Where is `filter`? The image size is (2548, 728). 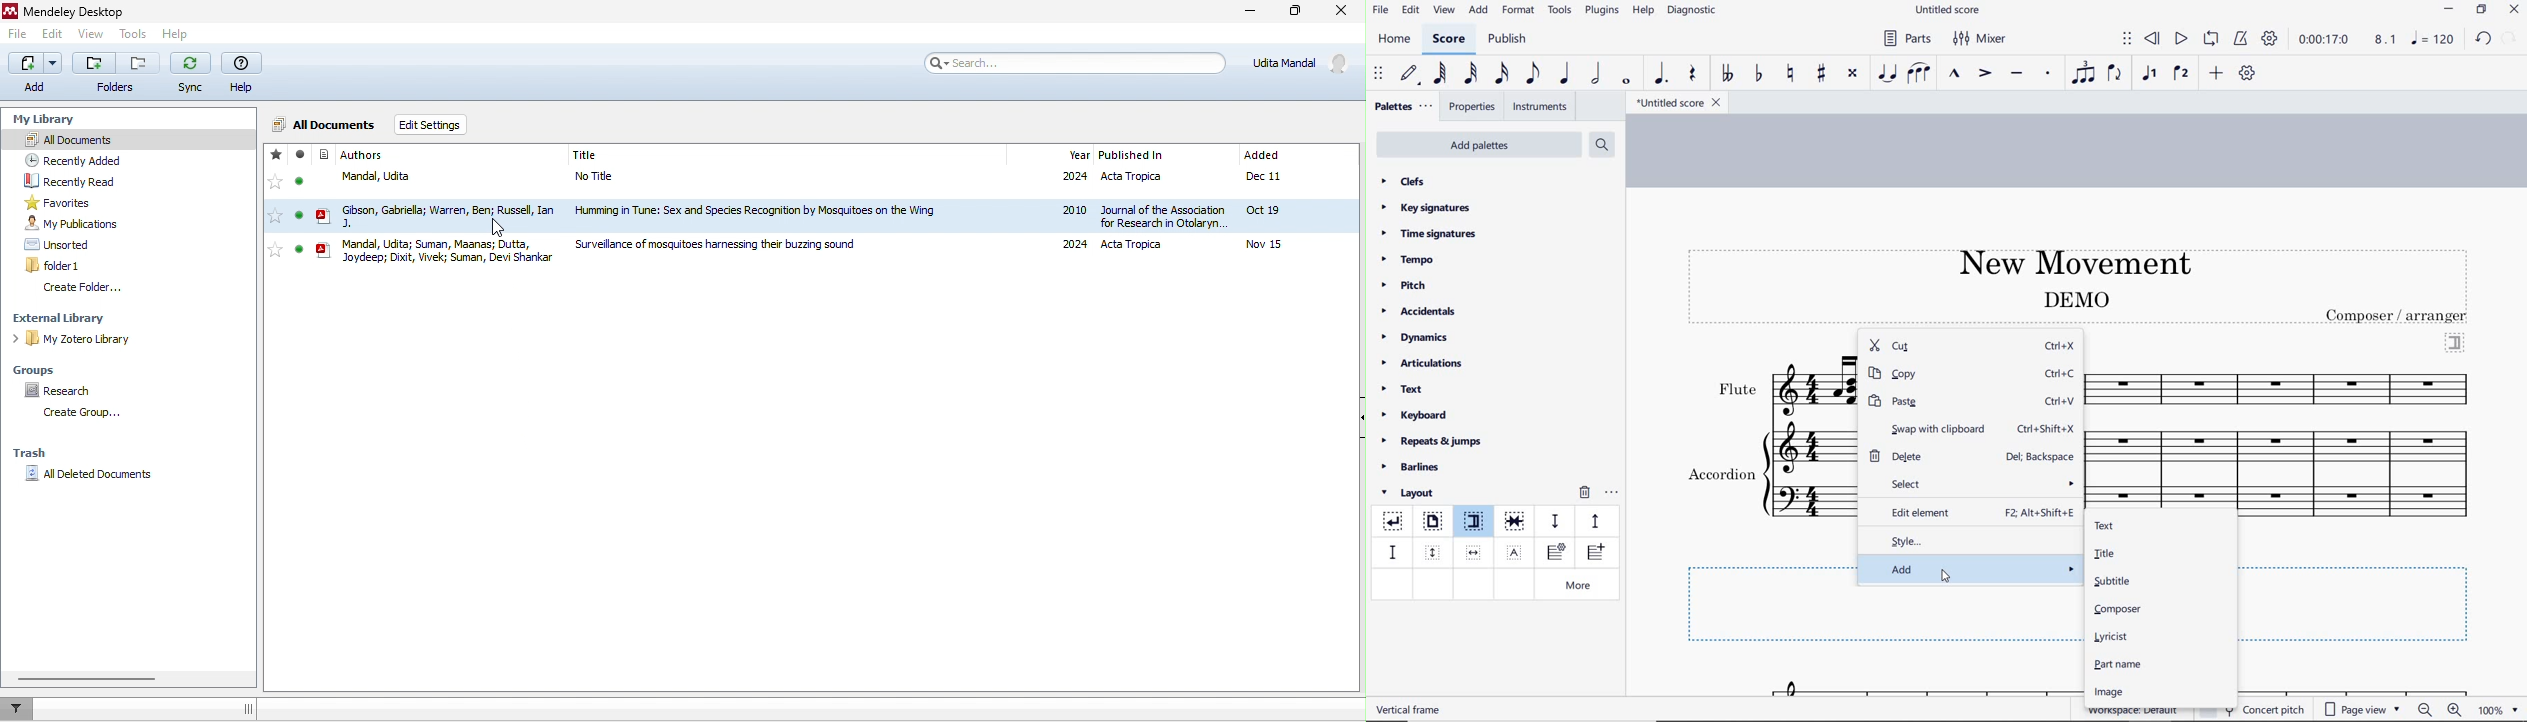
filter is located at coordinates (21, 708).